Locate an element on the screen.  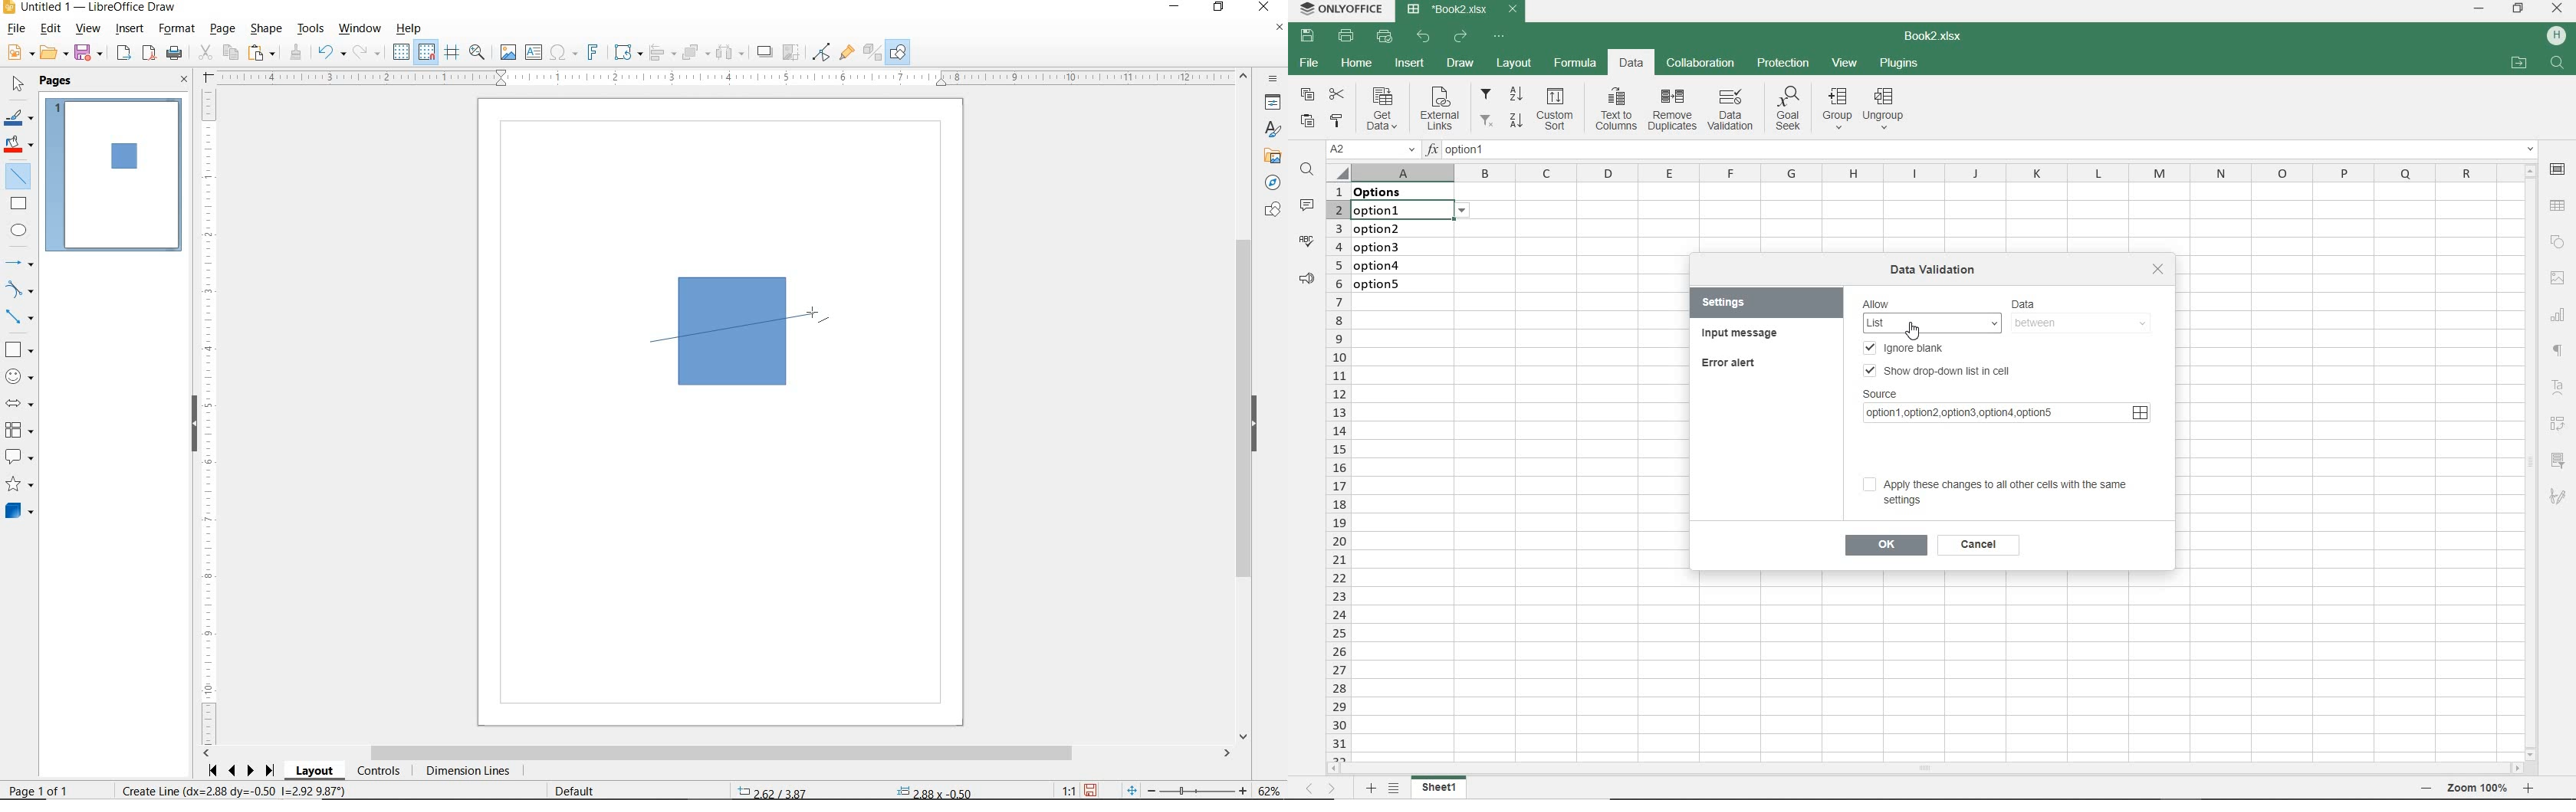
COPY STYLE is located at coordinates (1337, 120).